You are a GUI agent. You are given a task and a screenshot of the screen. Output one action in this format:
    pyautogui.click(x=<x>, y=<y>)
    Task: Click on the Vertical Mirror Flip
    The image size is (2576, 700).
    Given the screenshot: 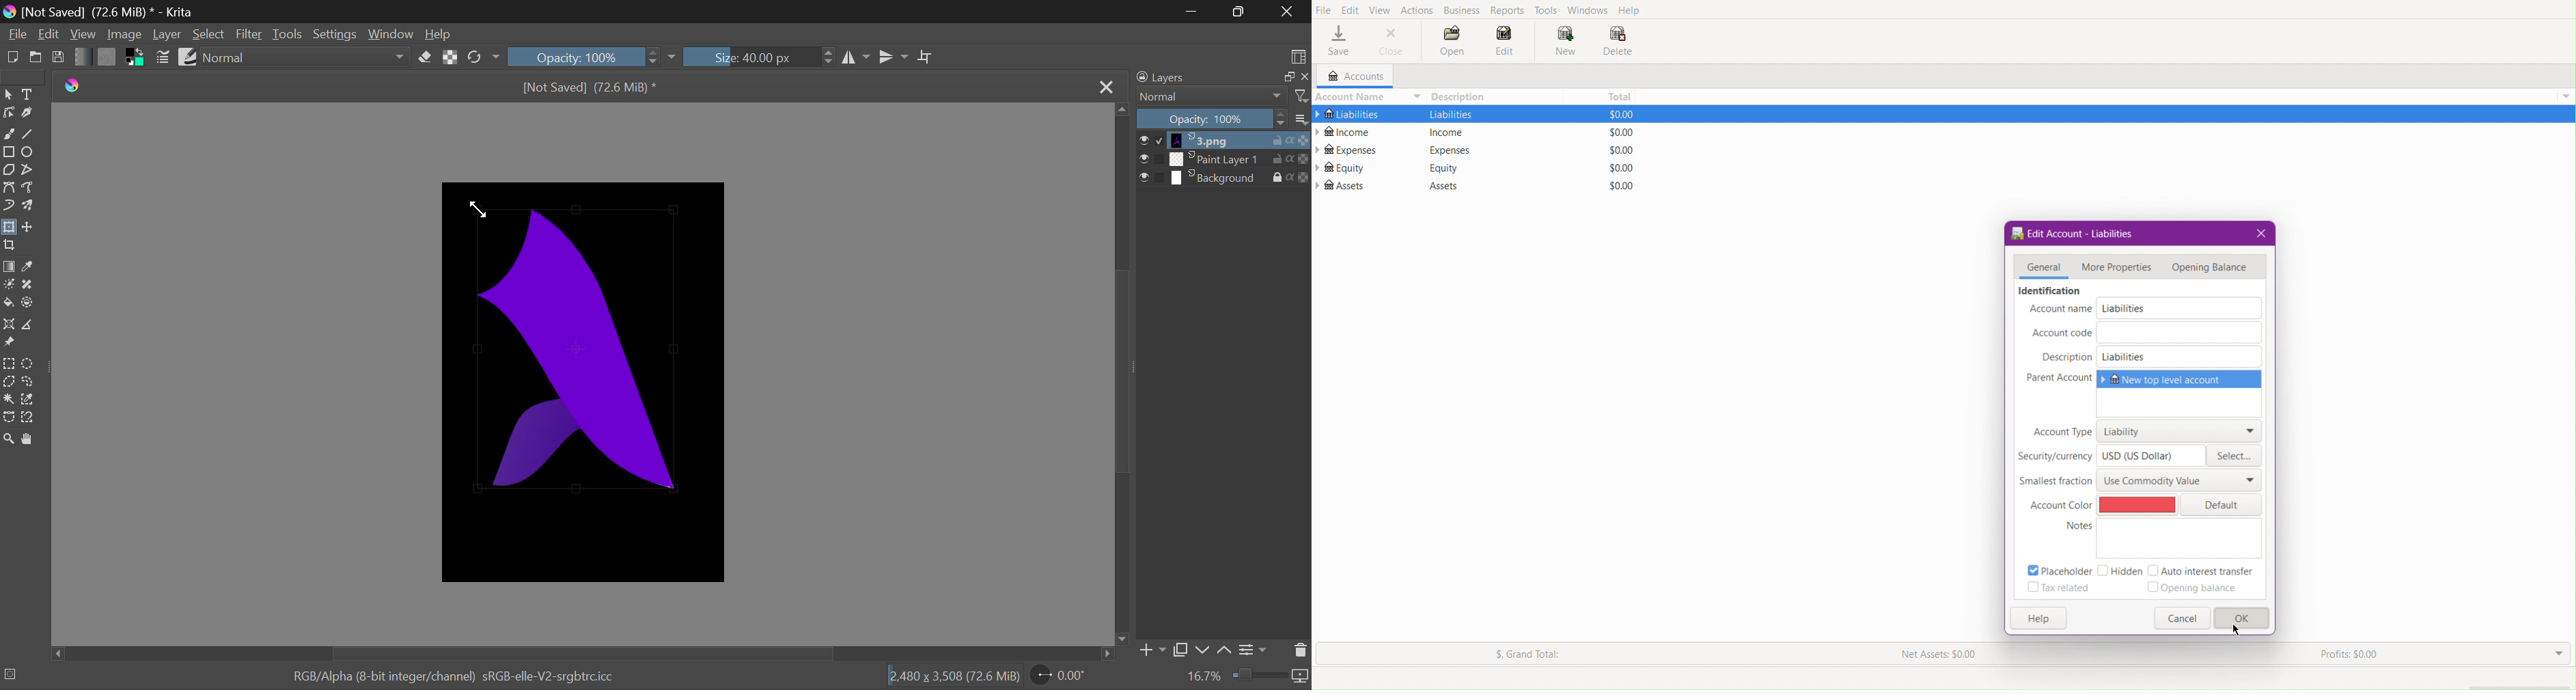 What is the action you would take?
    pyautogui.click(x=857, y=57)
    